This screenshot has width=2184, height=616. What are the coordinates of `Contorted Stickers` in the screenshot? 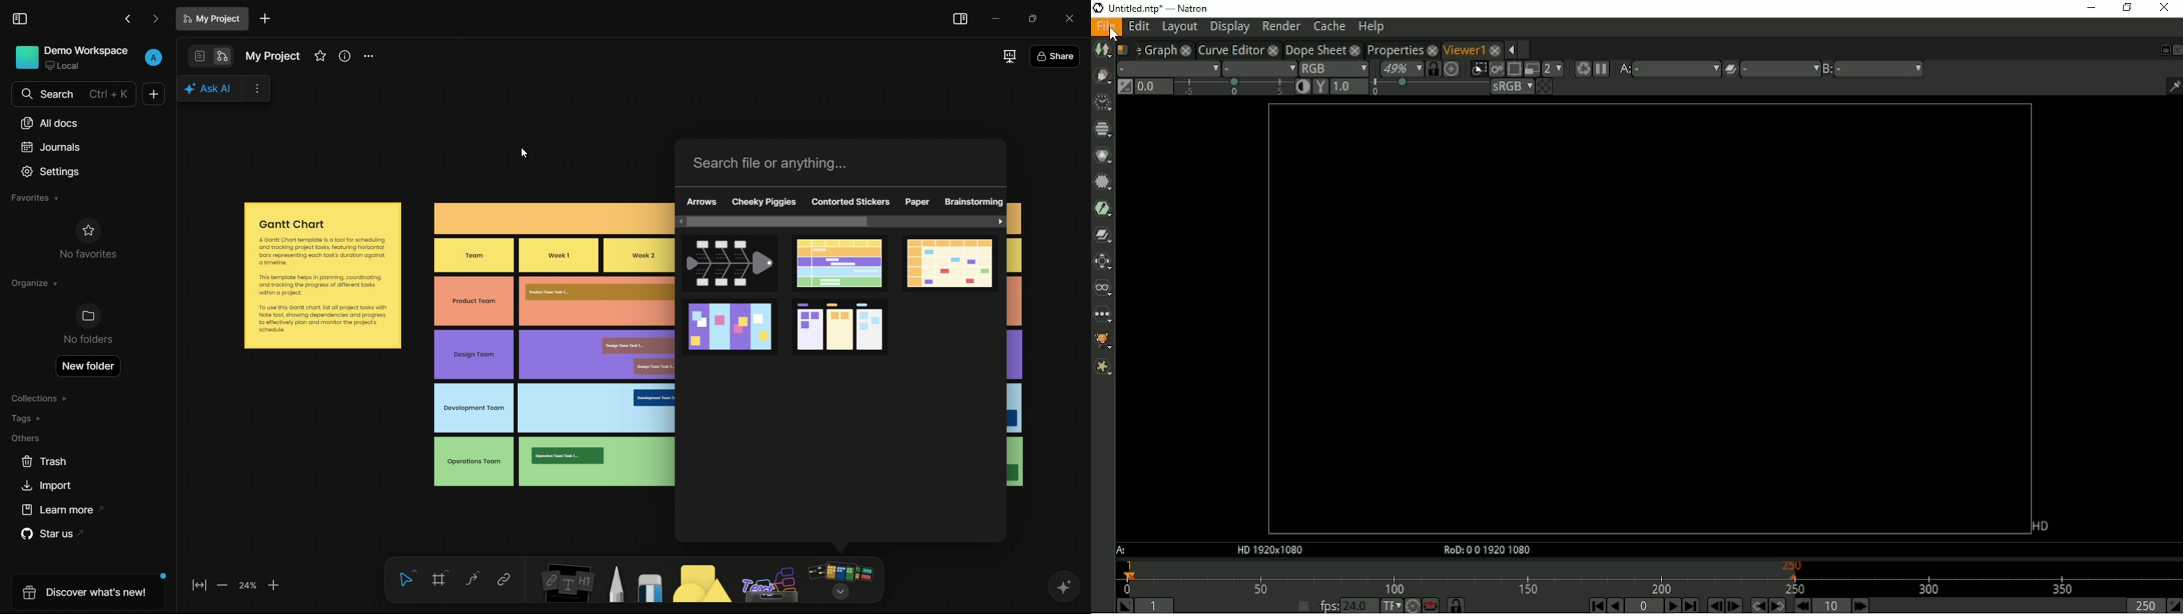 It's located at (851, 202).